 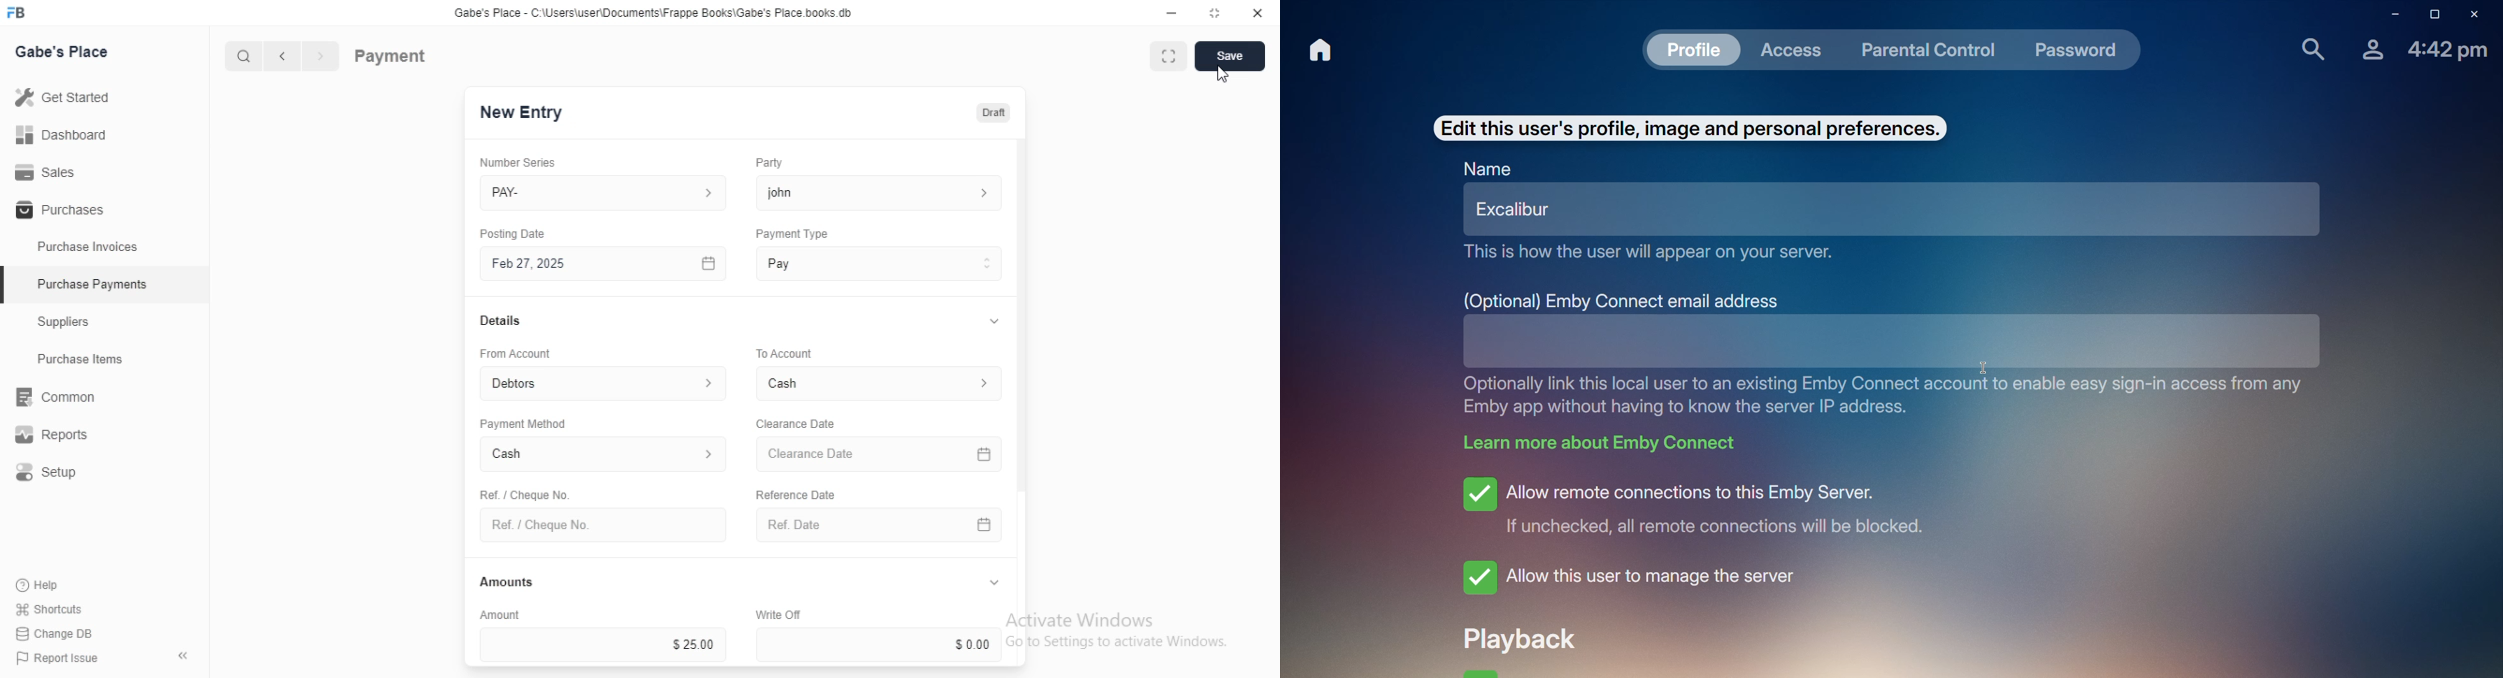 I want to click on $25.00, so click(x=603, y=644).